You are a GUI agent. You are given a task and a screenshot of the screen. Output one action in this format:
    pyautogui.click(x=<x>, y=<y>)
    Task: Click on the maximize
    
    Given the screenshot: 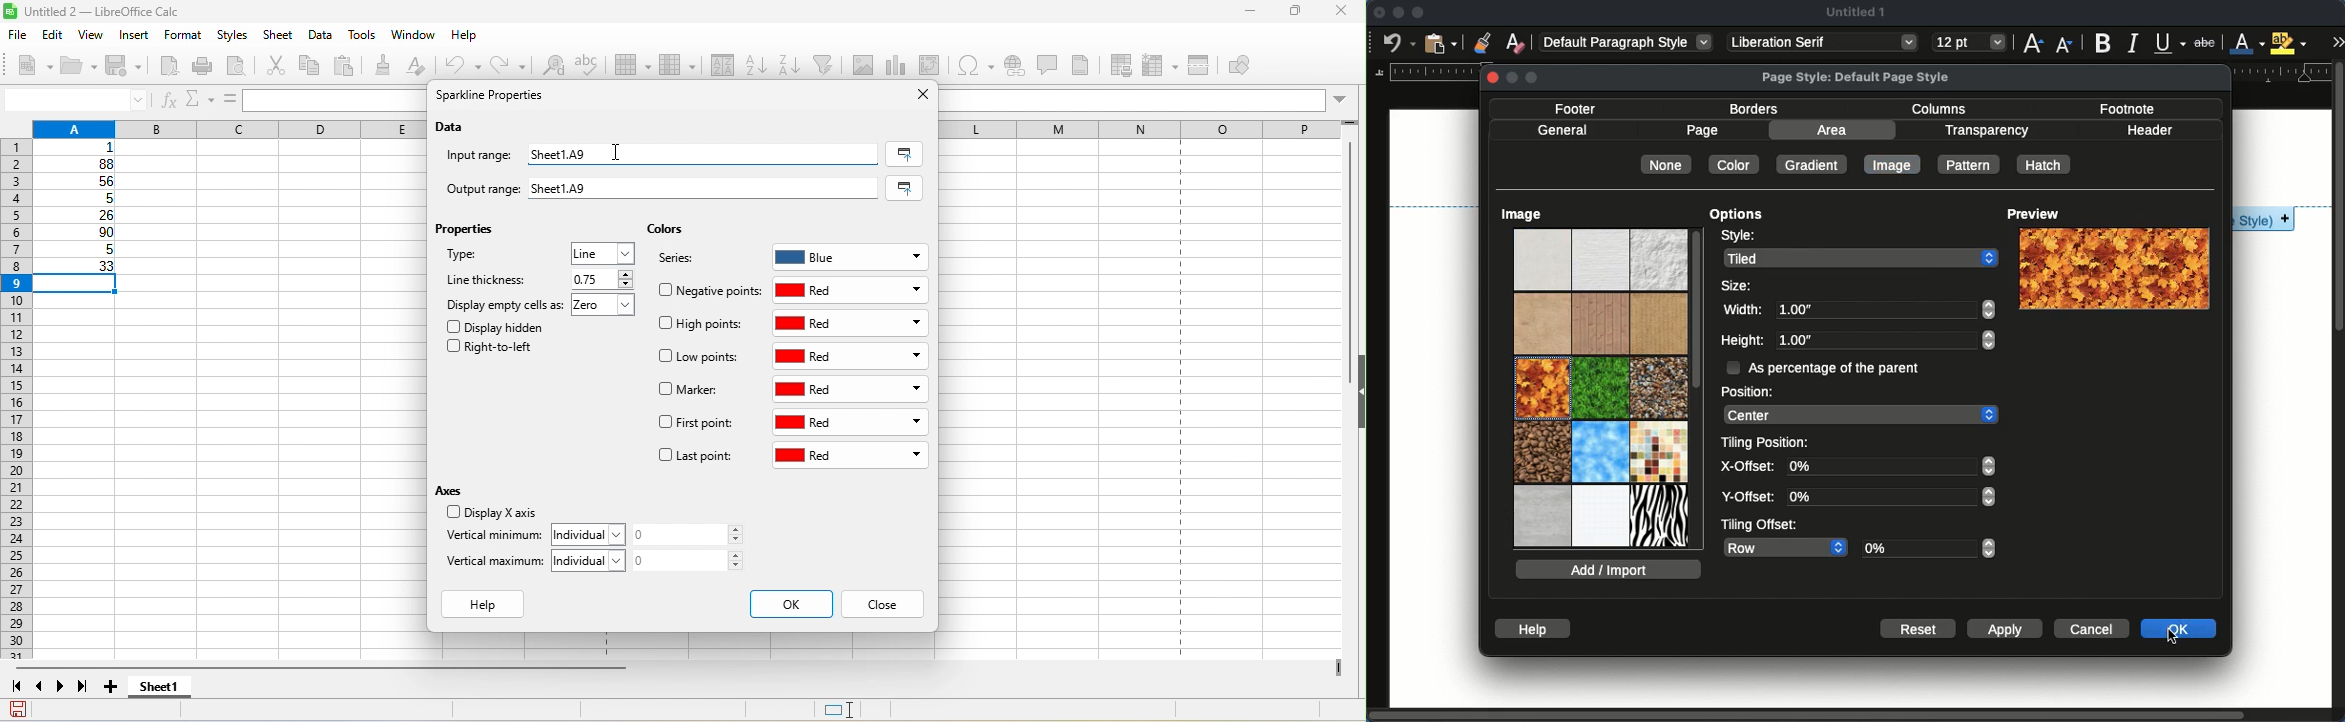 What is the action you would take?
    pyautogui.click(x=1288, y=13)
    